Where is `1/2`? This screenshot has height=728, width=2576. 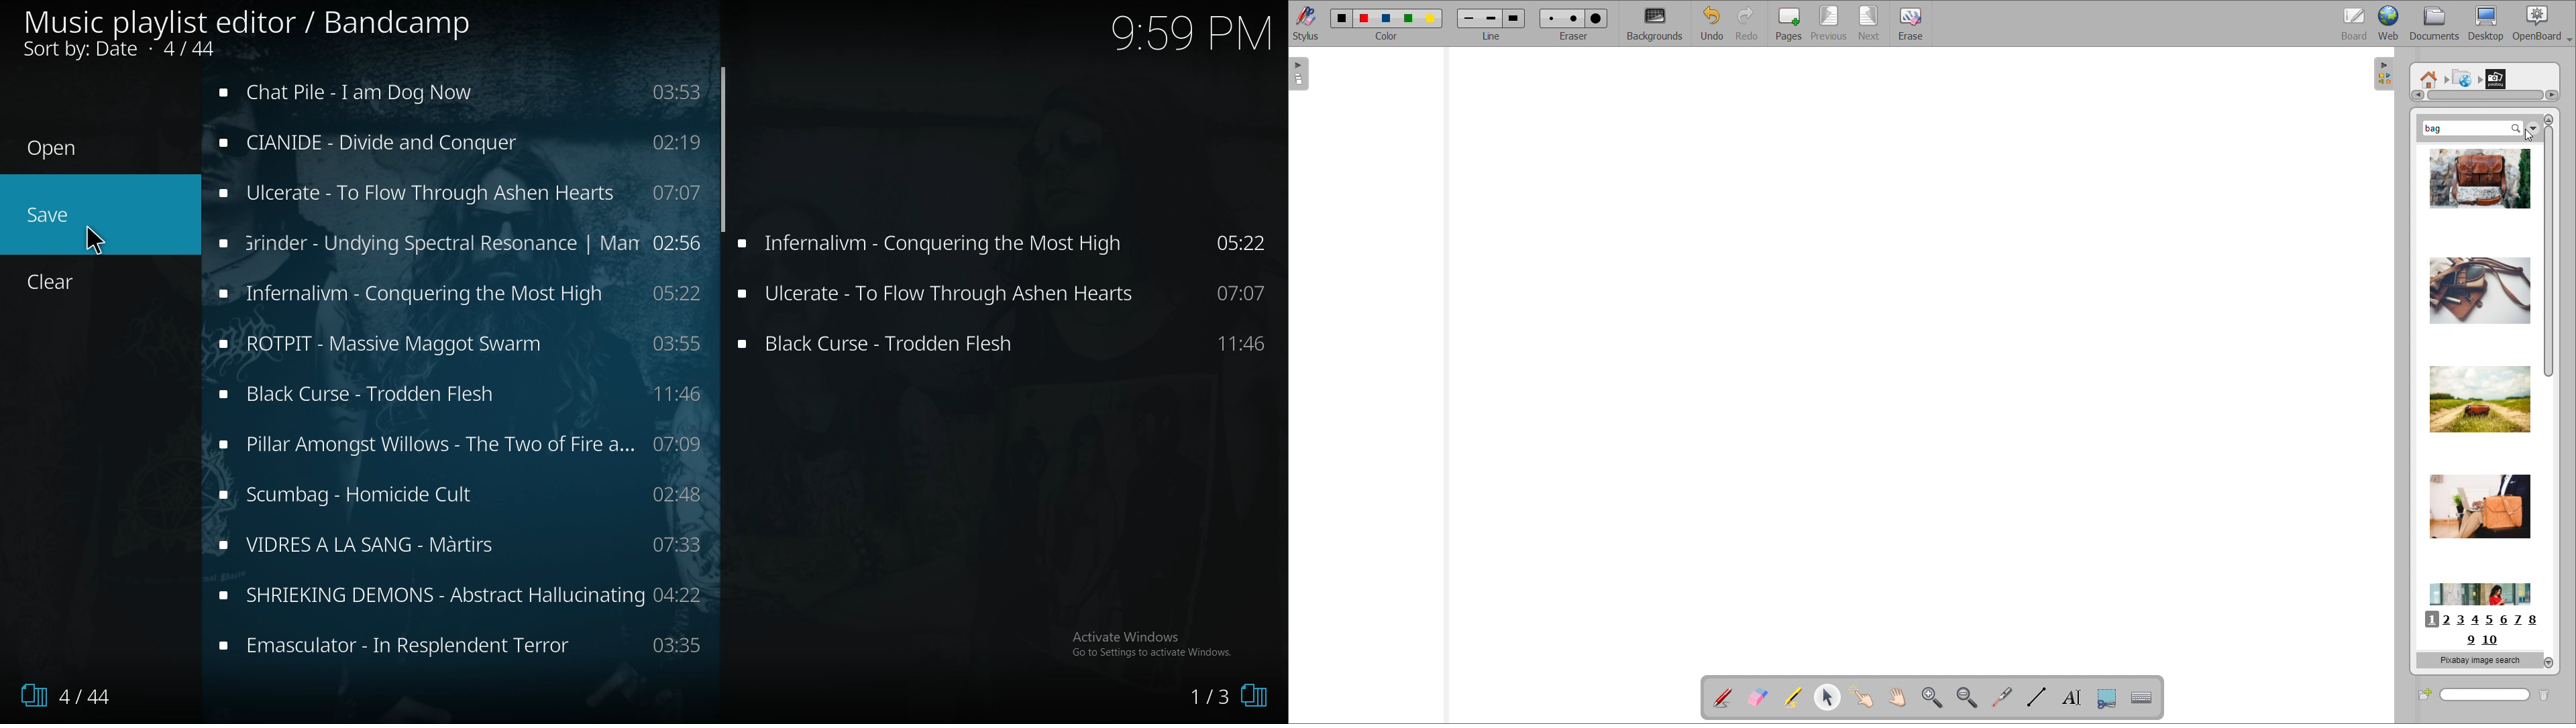 1/2 is located at coordinates (1222, 699).